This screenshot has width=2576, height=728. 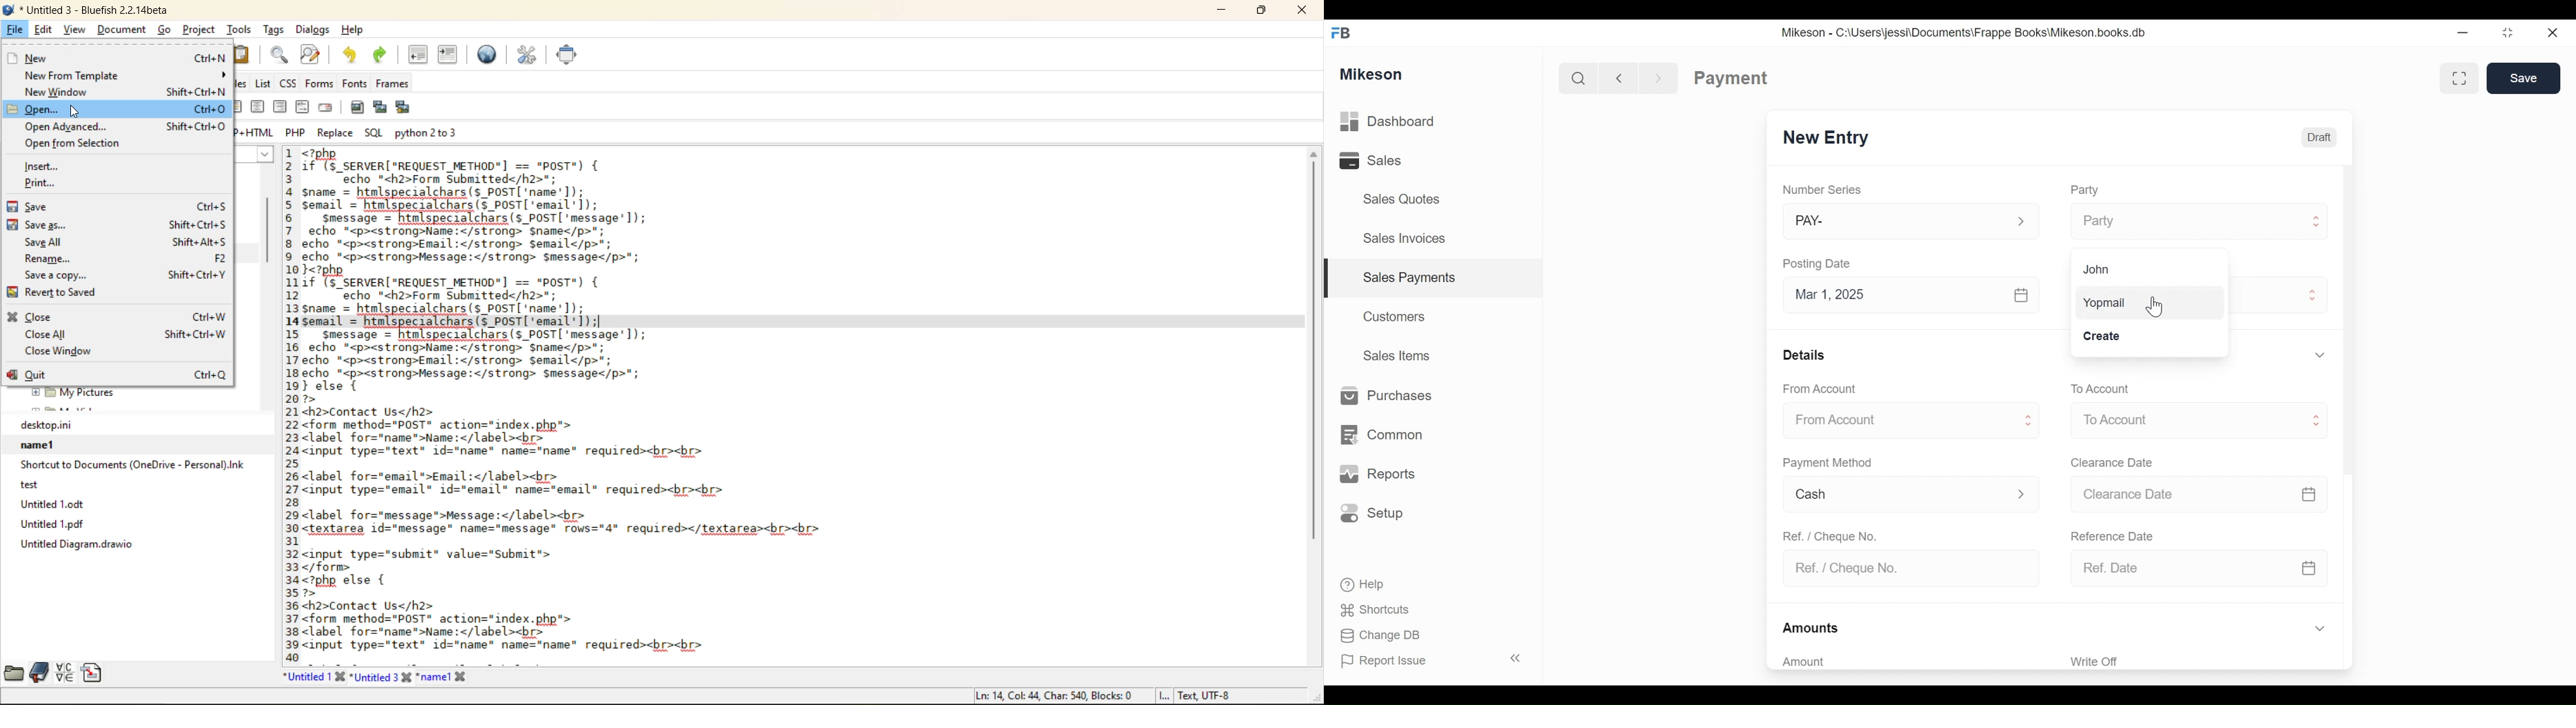 I want to click on , so click(x=2198, y=416).